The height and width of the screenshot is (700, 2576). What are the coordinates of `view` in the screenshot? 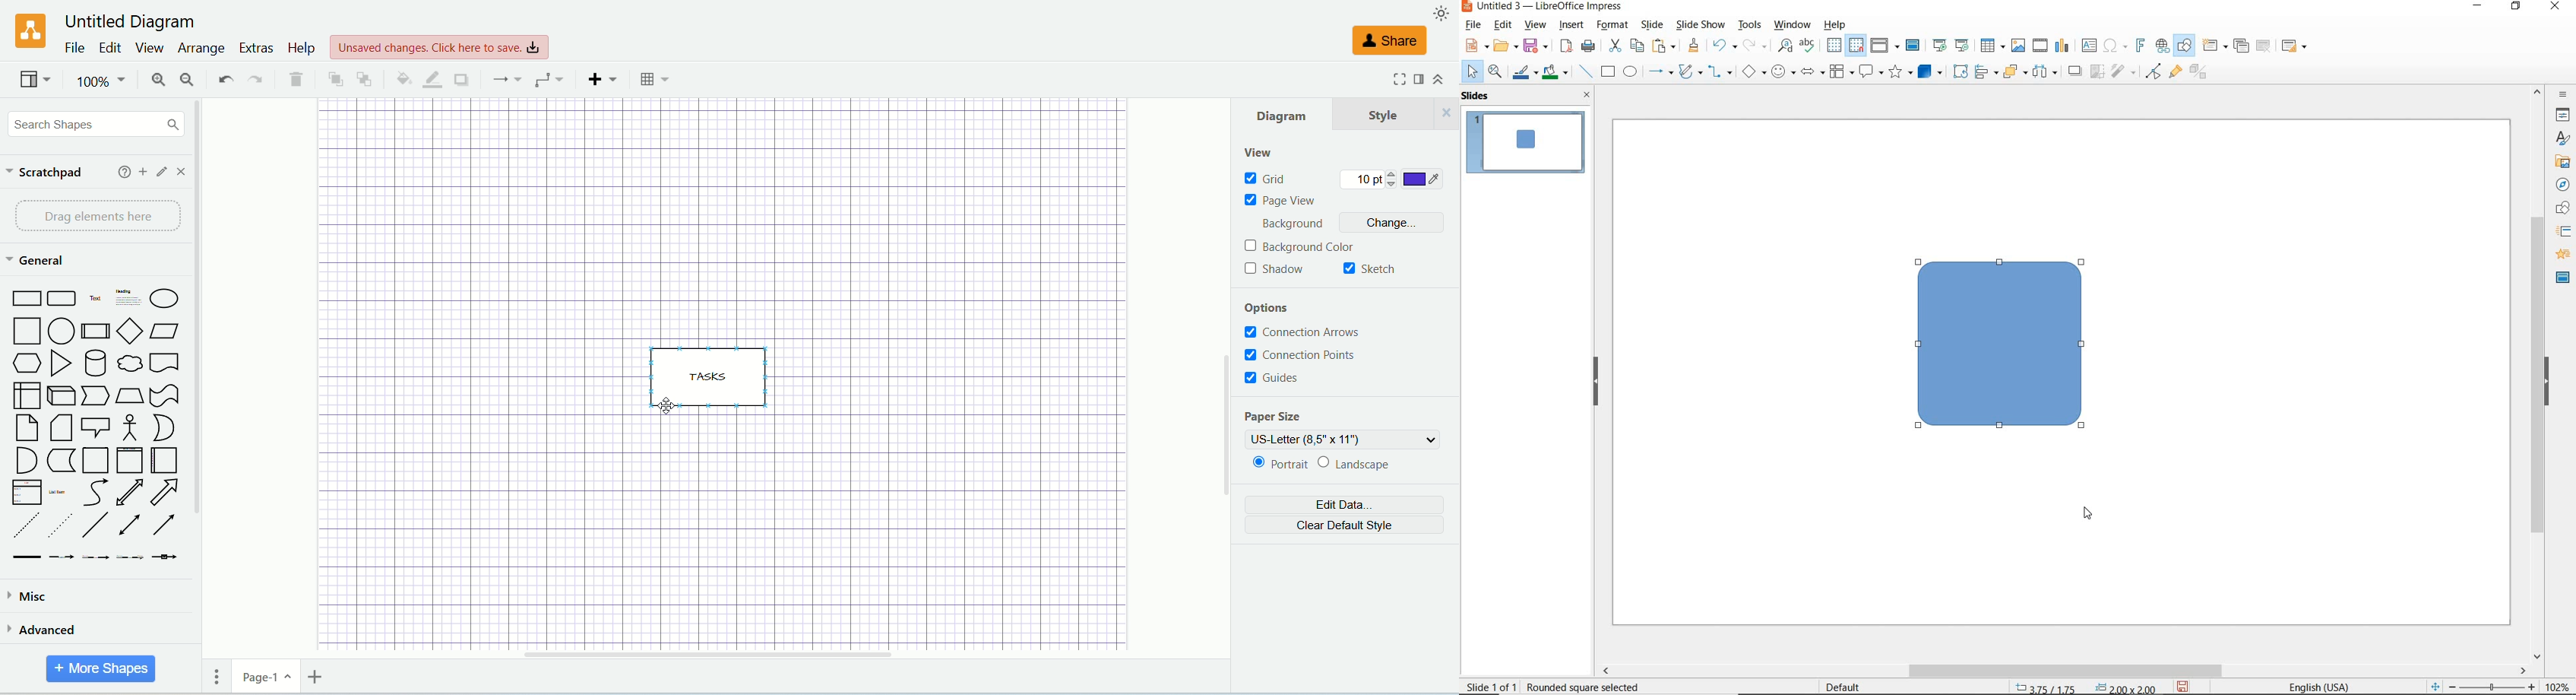 It's located at (1261, 154).